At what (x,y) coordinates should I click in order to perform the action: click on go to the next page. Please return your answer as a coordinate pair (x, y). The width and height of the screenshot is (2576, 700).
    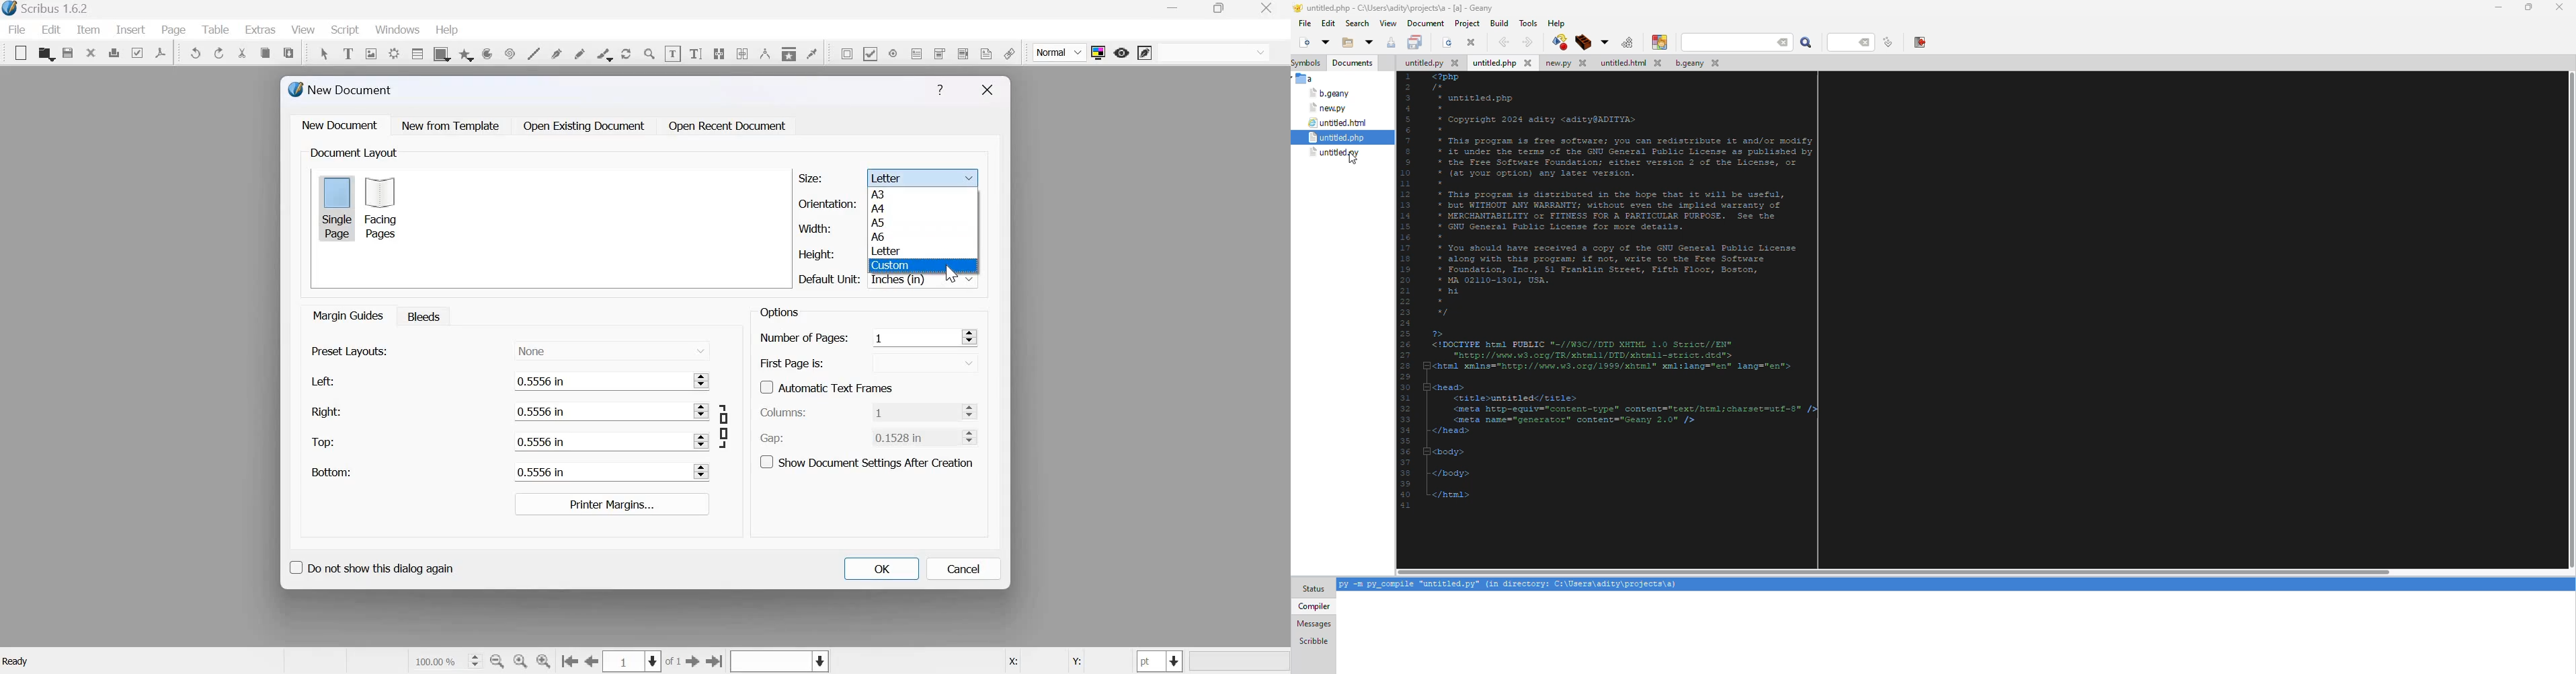
    Looking at the image, I should click on (693, 661).